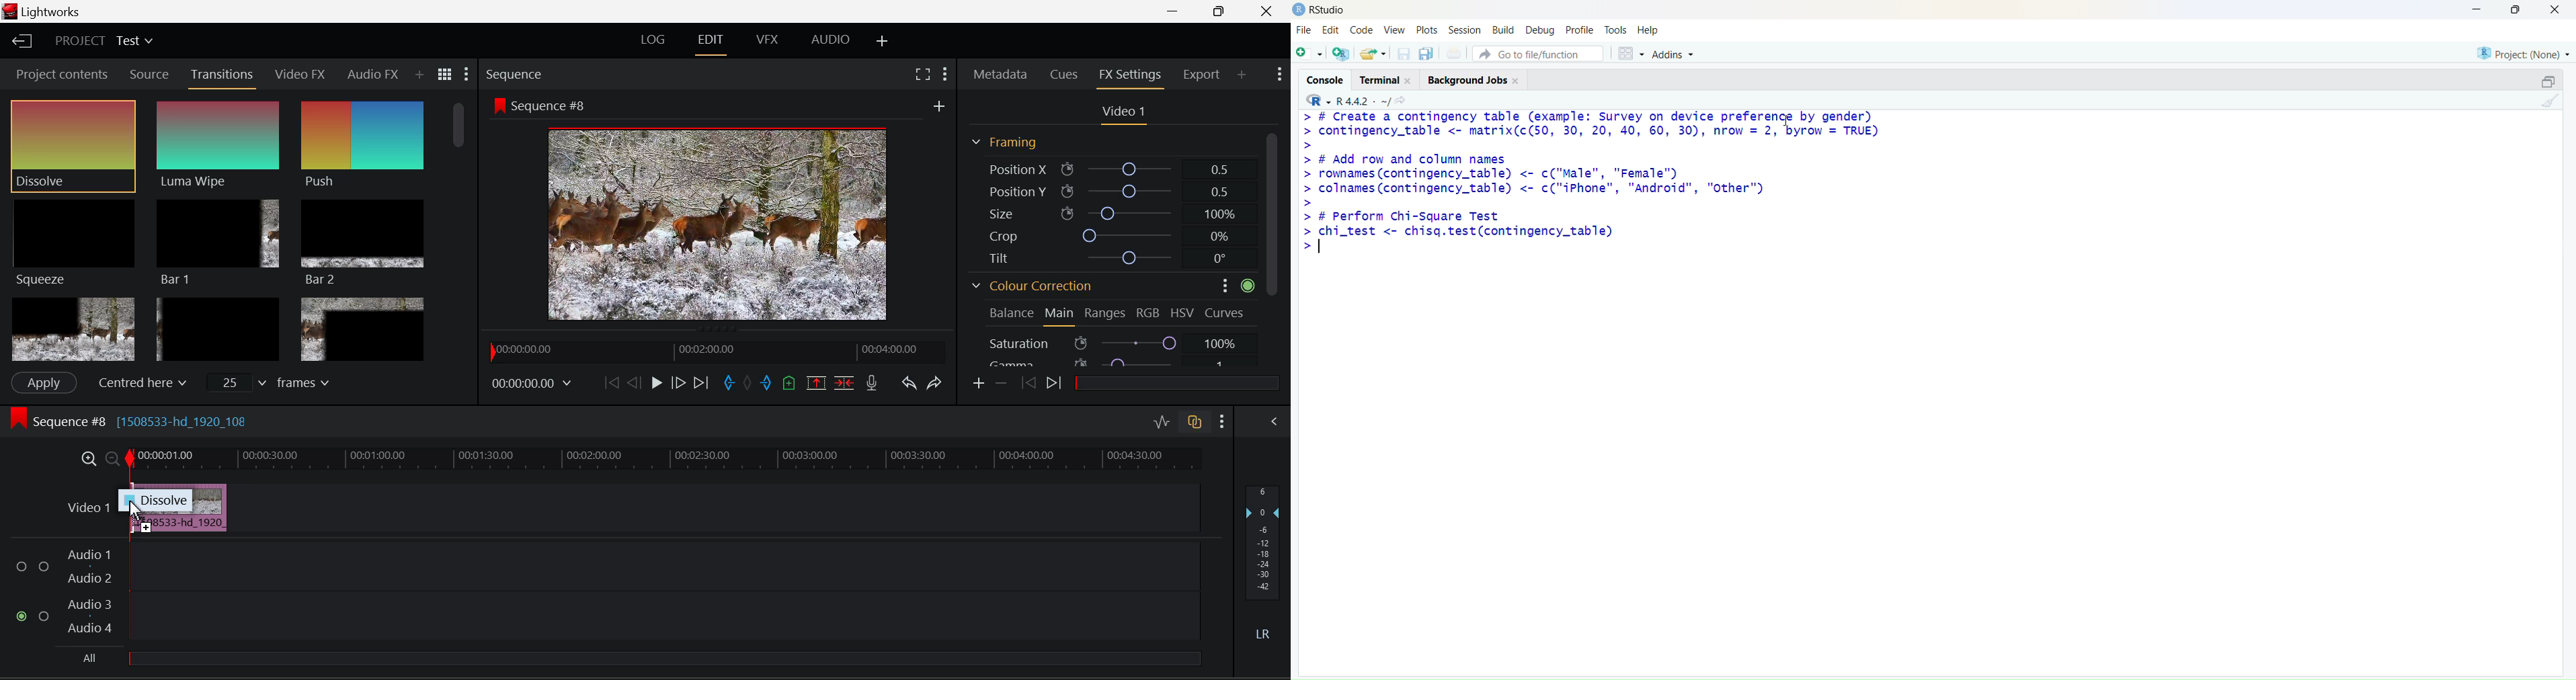  What do you see at coordinates (1427, 29) in the screenshot?
I see `Plots.` at bounding box center [1427, 29].